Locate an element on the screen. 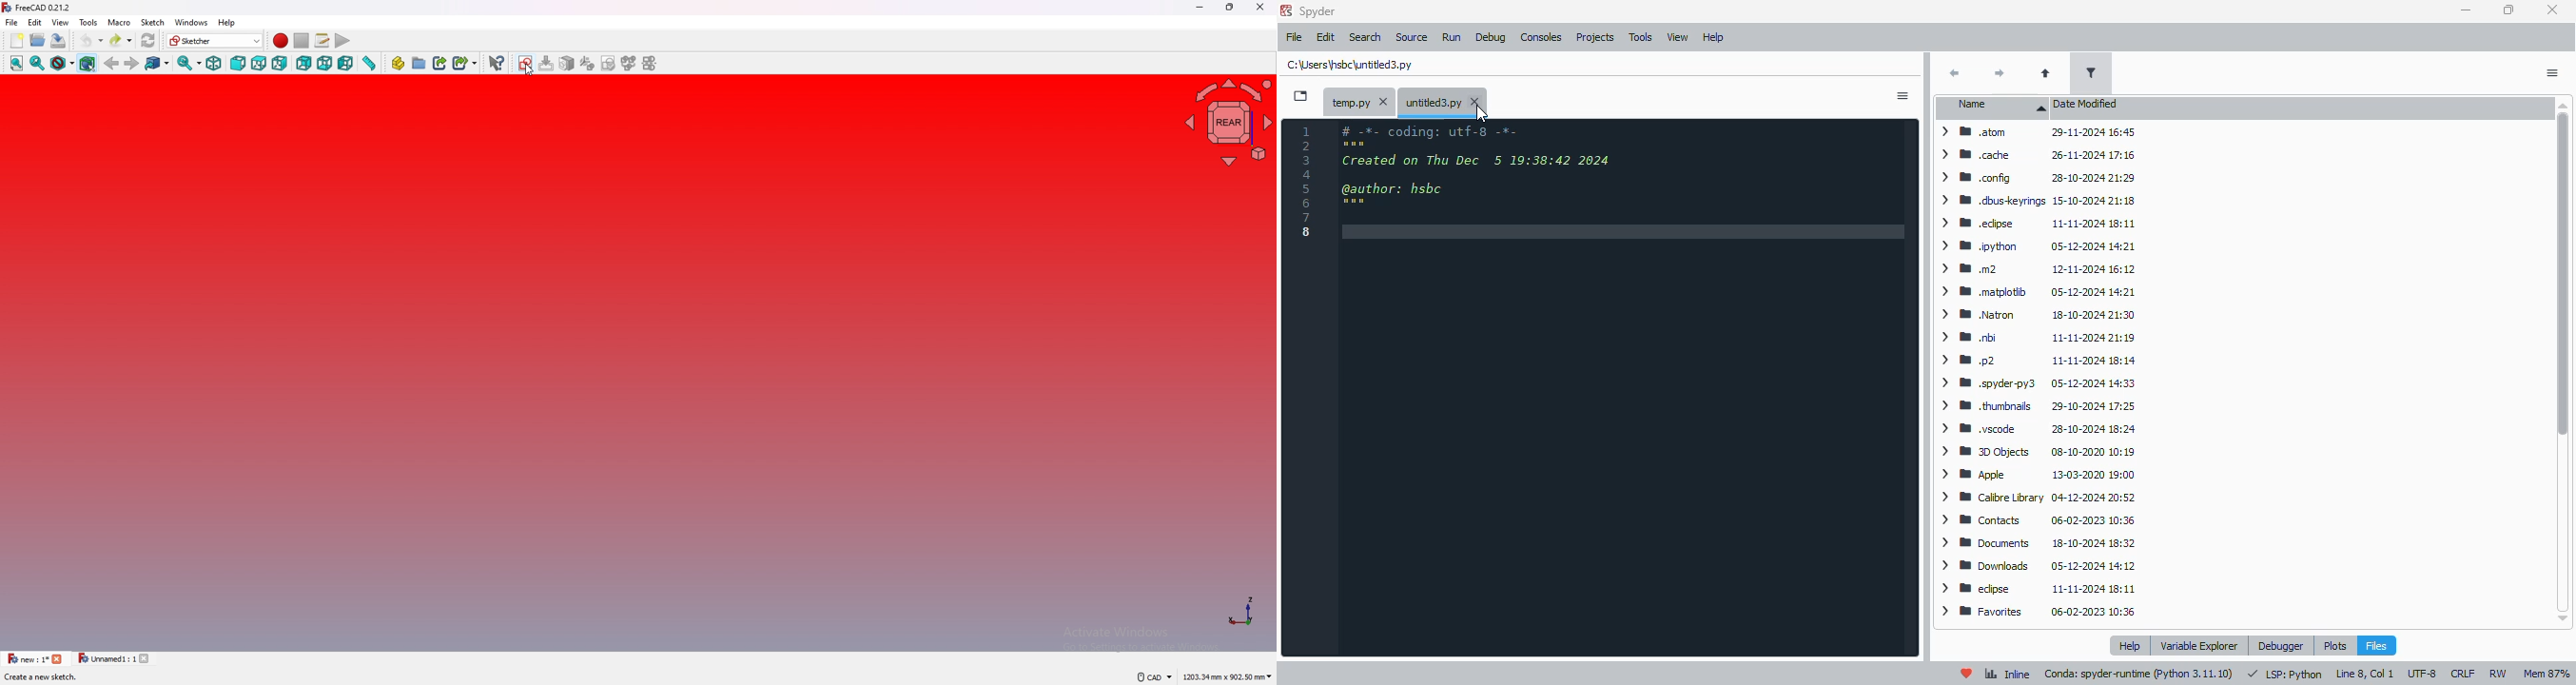 The width and height of the screenshot is (2576, 700). view is located at coordinates (1679, 38).